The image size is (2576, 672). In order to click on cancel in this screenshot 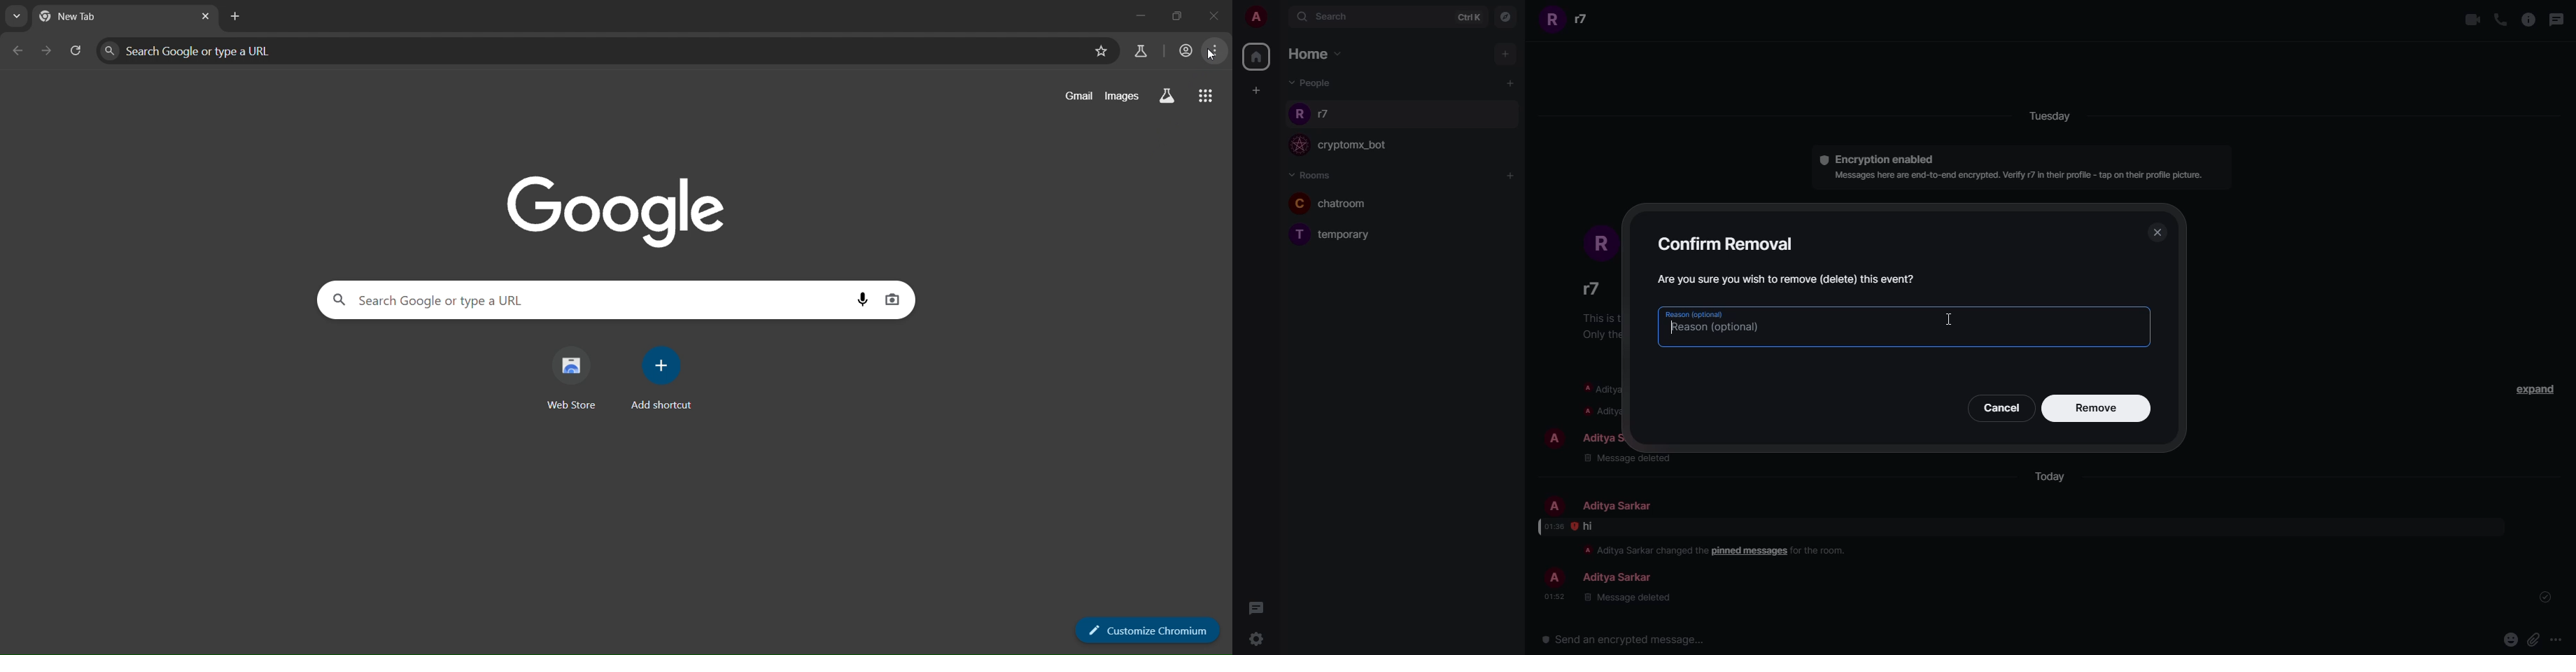, I will do `click(2001, 407)`.